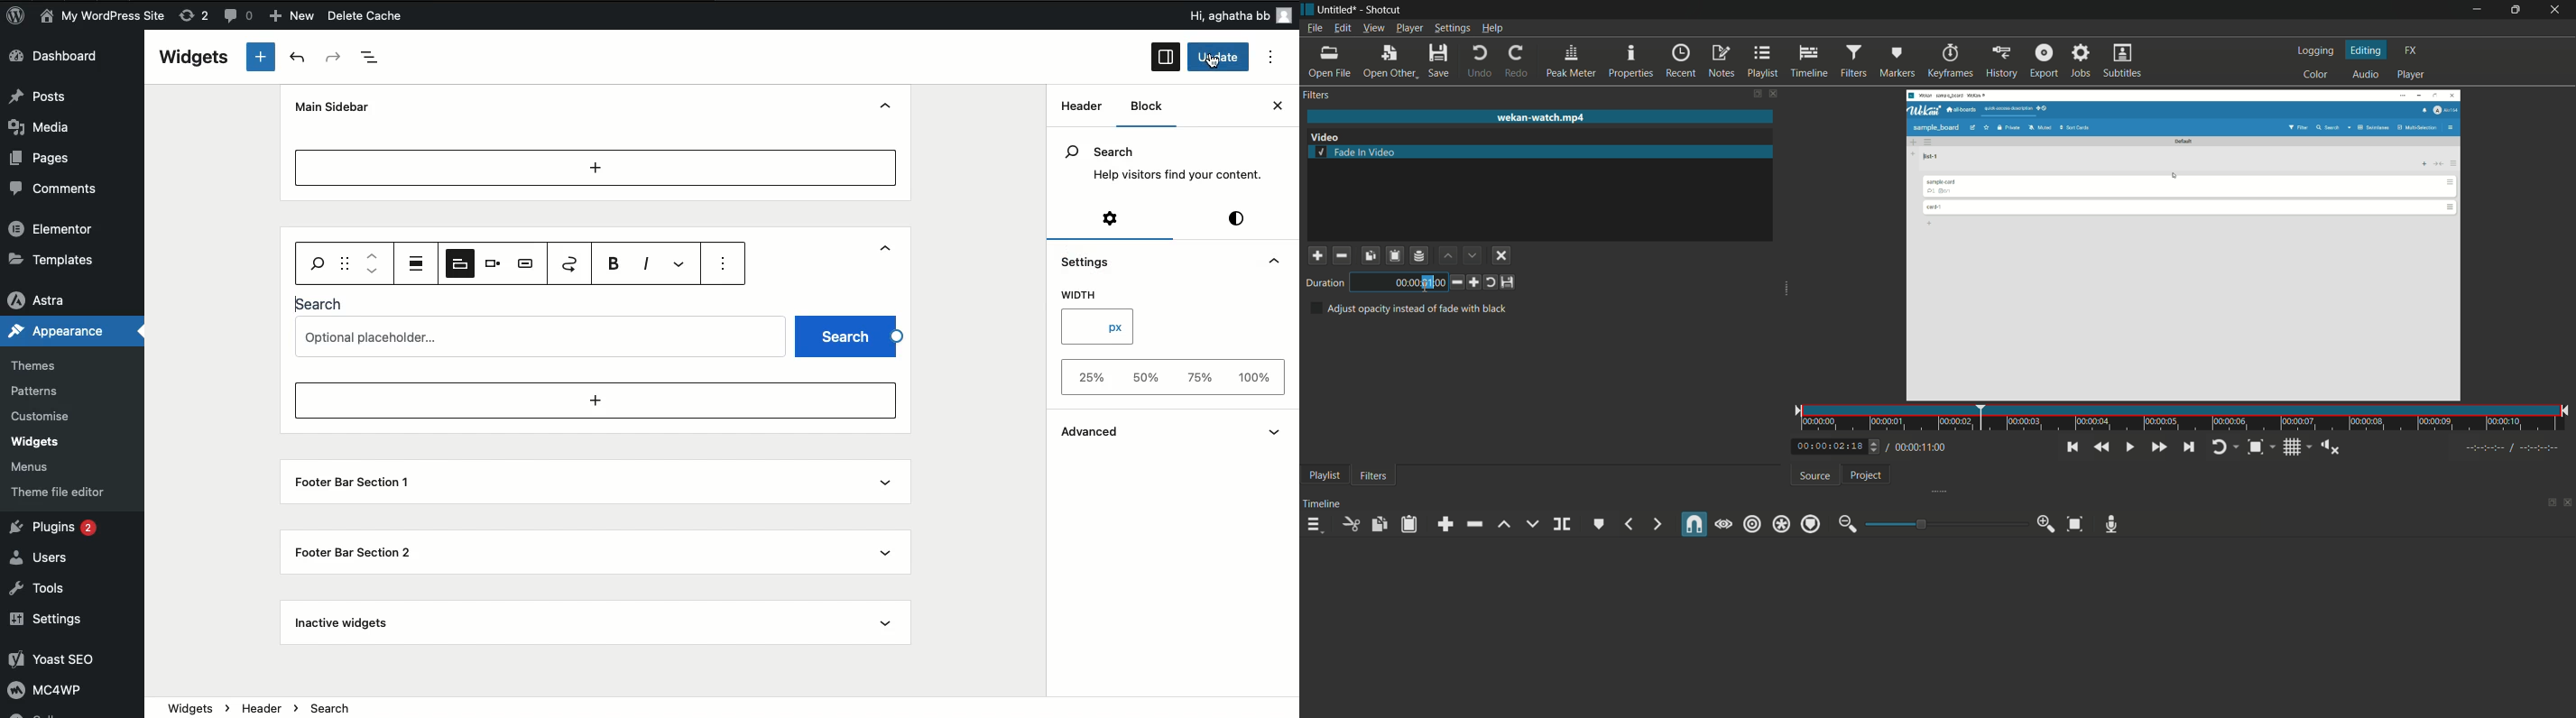  I want to click on timeline, so click(1322, 504).